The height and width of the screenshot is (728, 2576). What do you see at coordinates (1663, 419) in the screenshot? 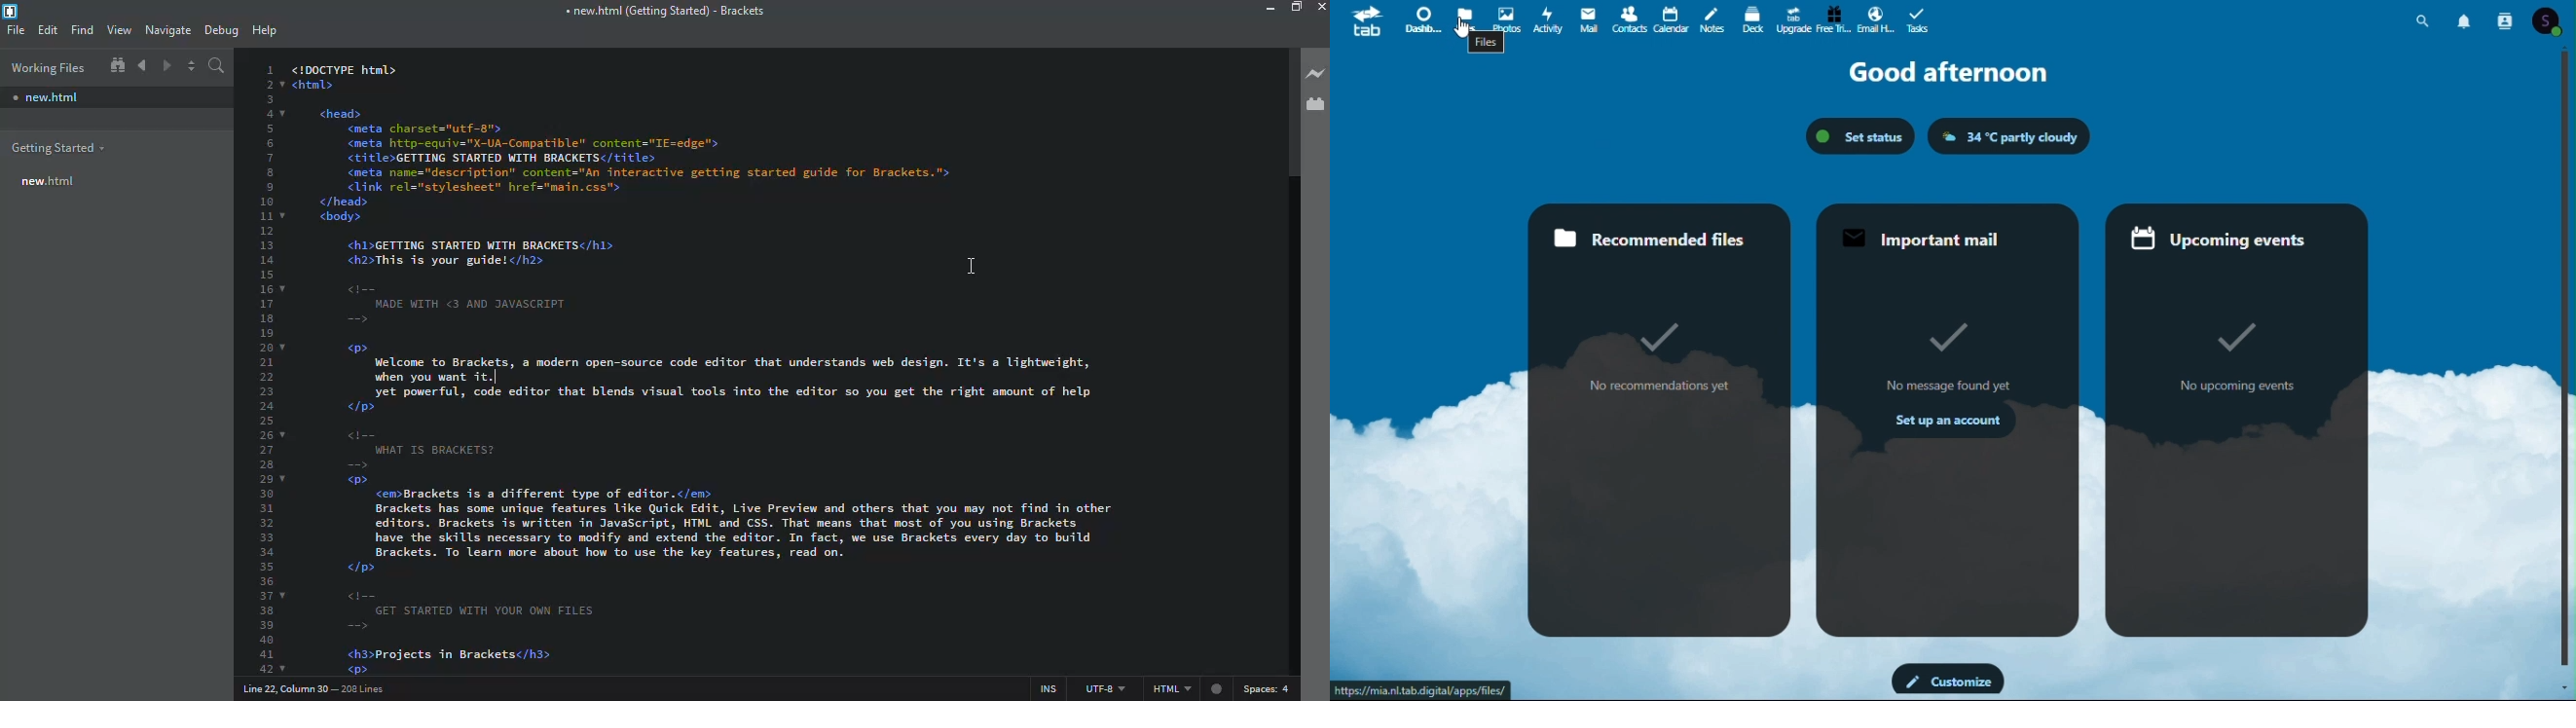
I see `Recommended files` at bounding box center [1663, 419].